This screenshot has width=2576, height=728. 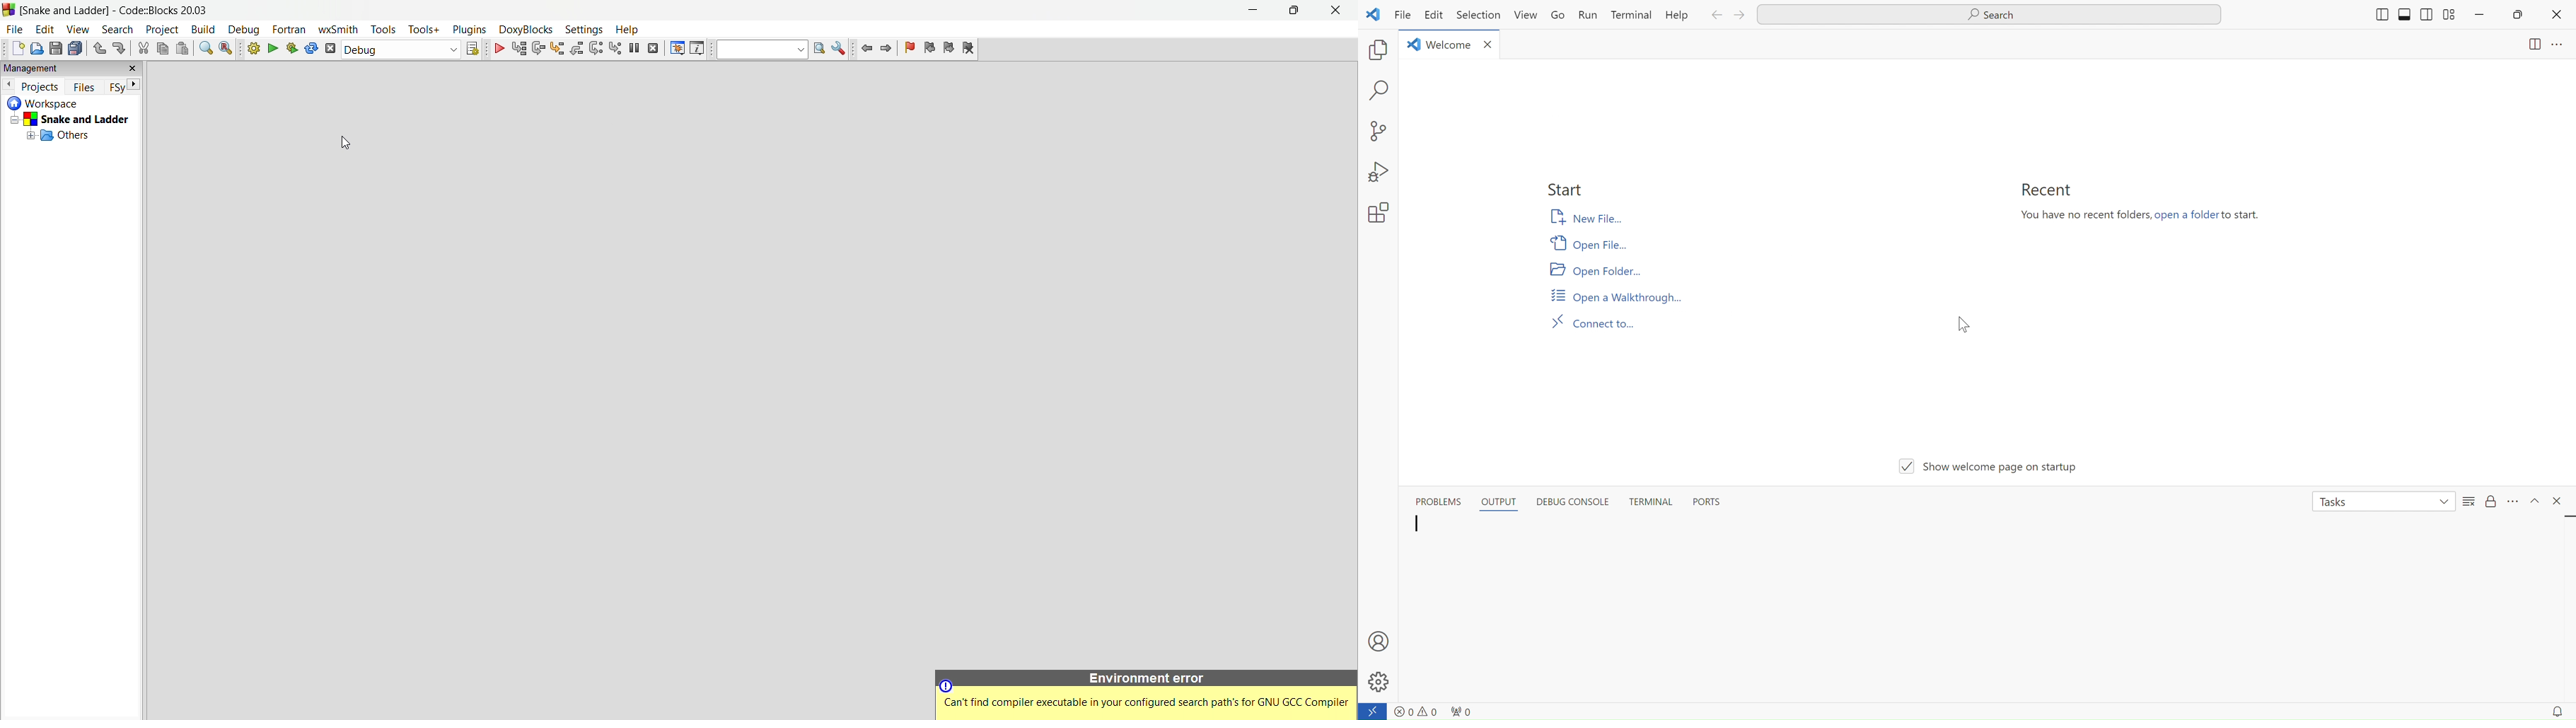 I want to click on plugins, so click(x=467, y=29).